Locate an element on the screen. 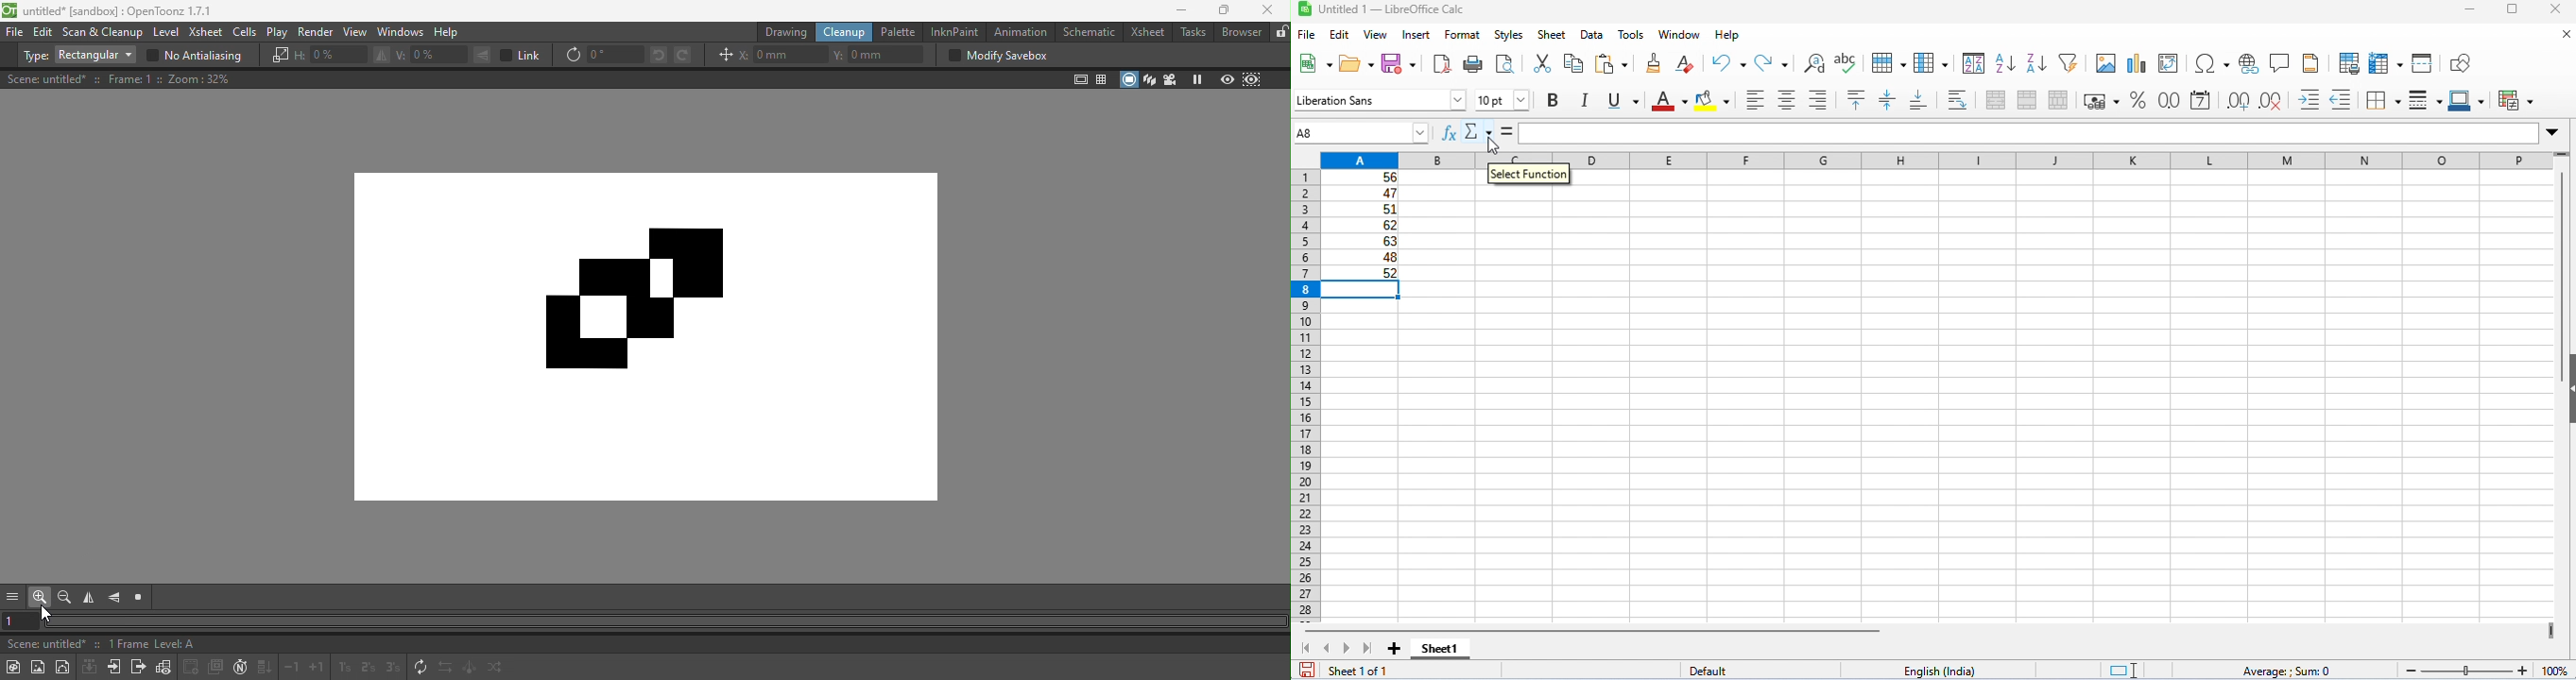 The height and width of the screenshot is (700, 2576). save is located at coordinates (1303, 672).